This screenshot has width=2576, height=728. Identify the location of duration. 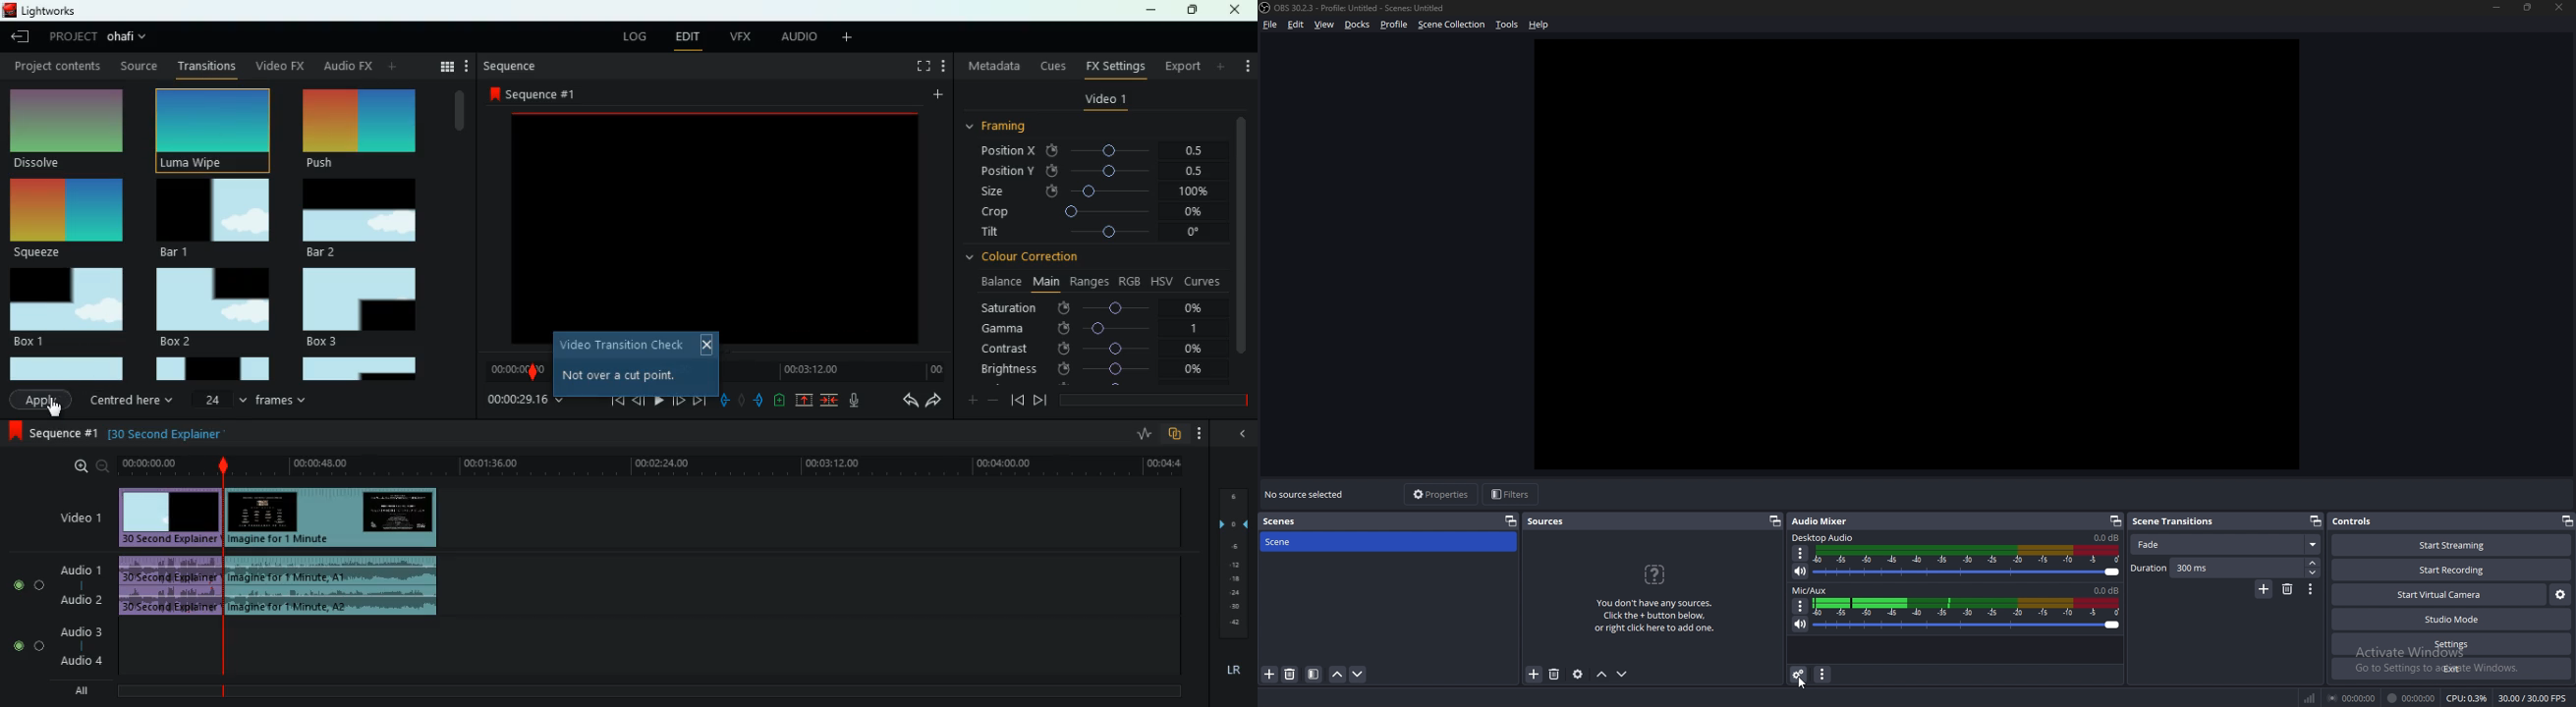
(2216, 568).